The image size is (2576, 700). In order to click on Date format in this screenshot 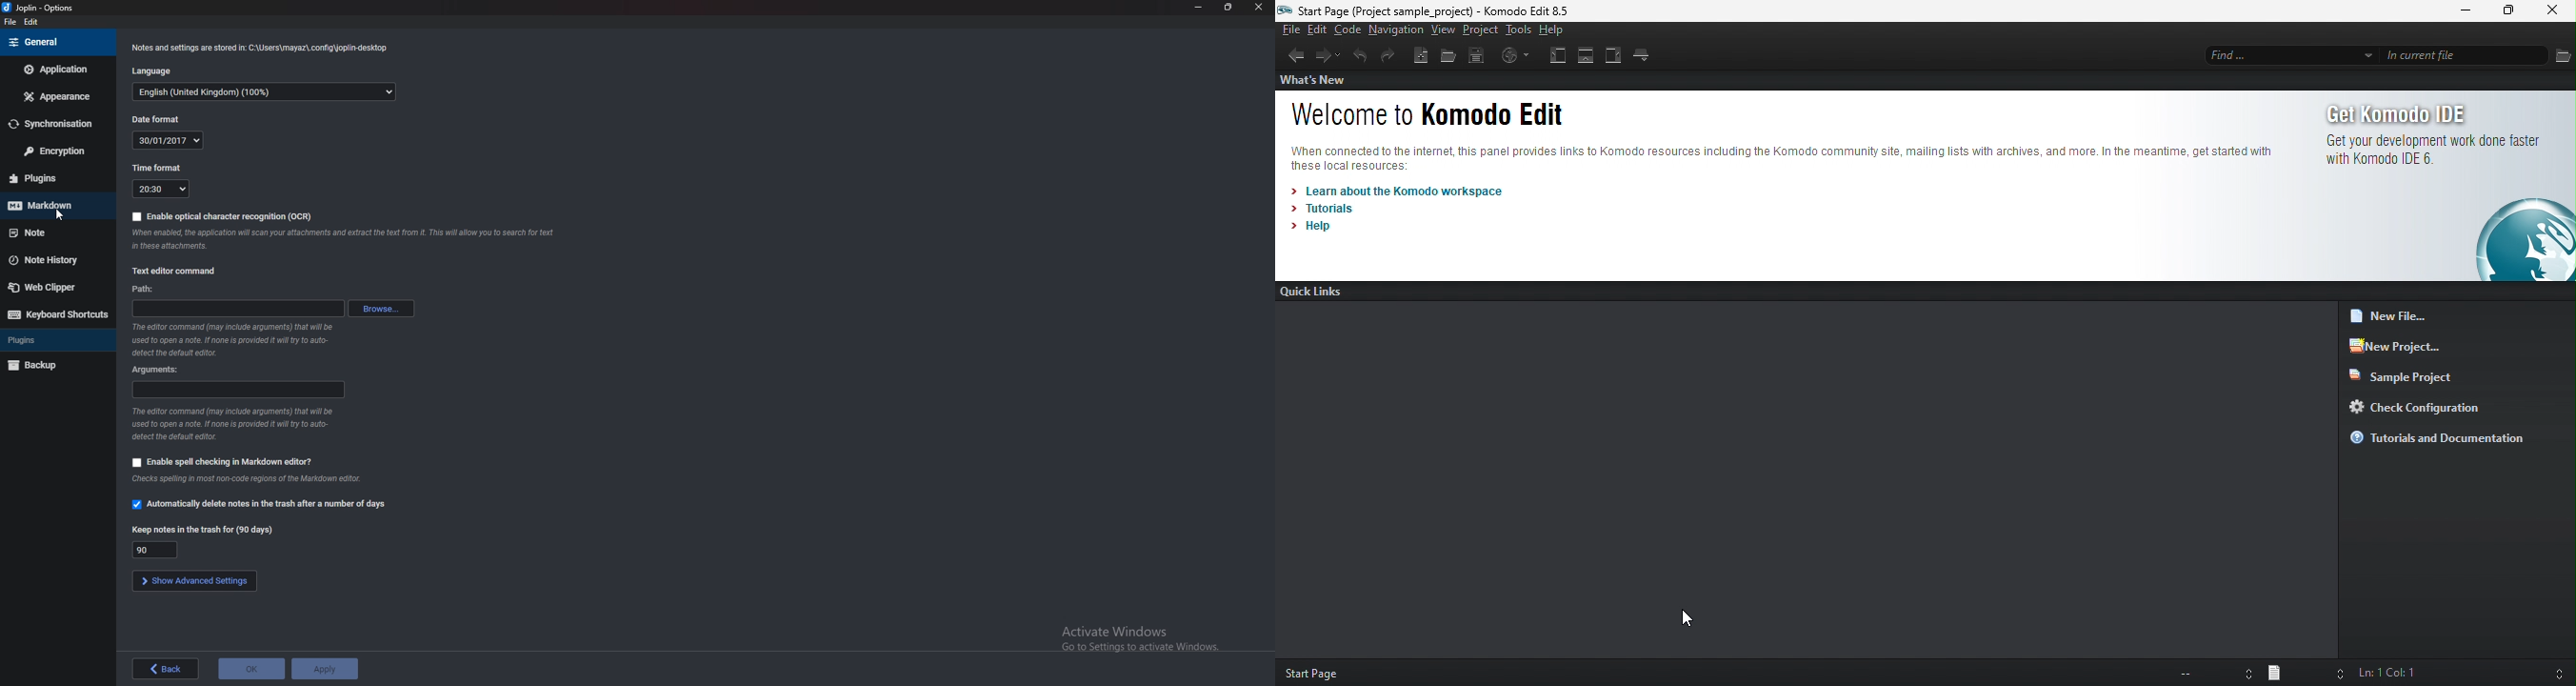, I will do `click(160, 119)`.